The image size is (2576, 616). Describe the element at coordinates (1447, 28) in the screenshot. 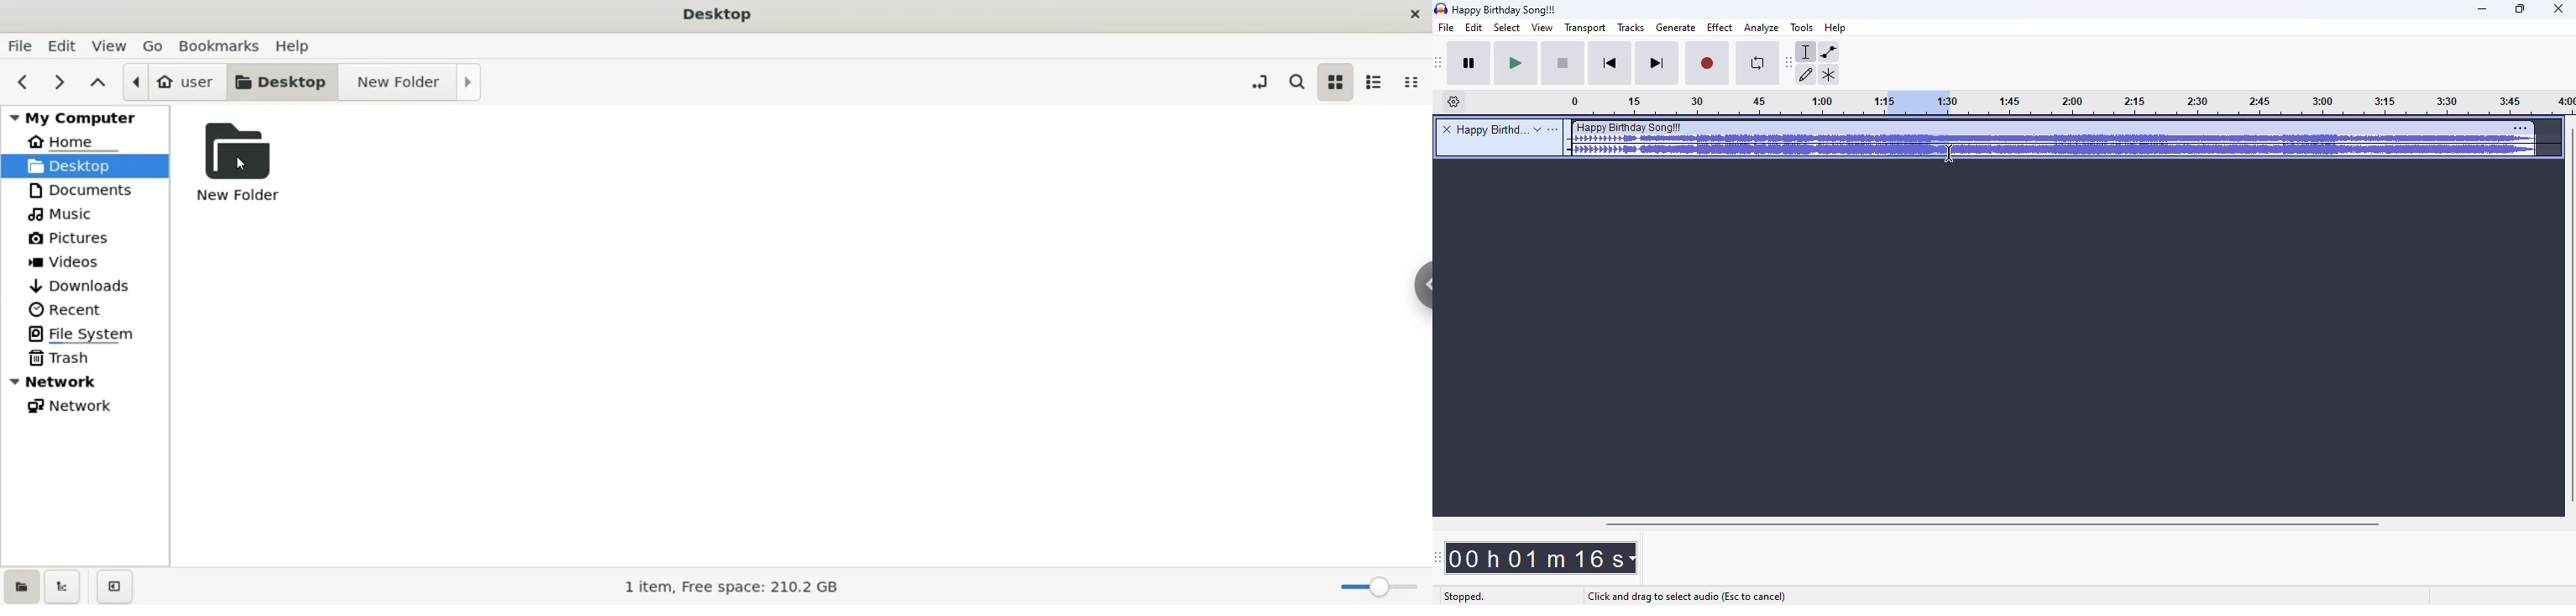

I see `file` at that location.